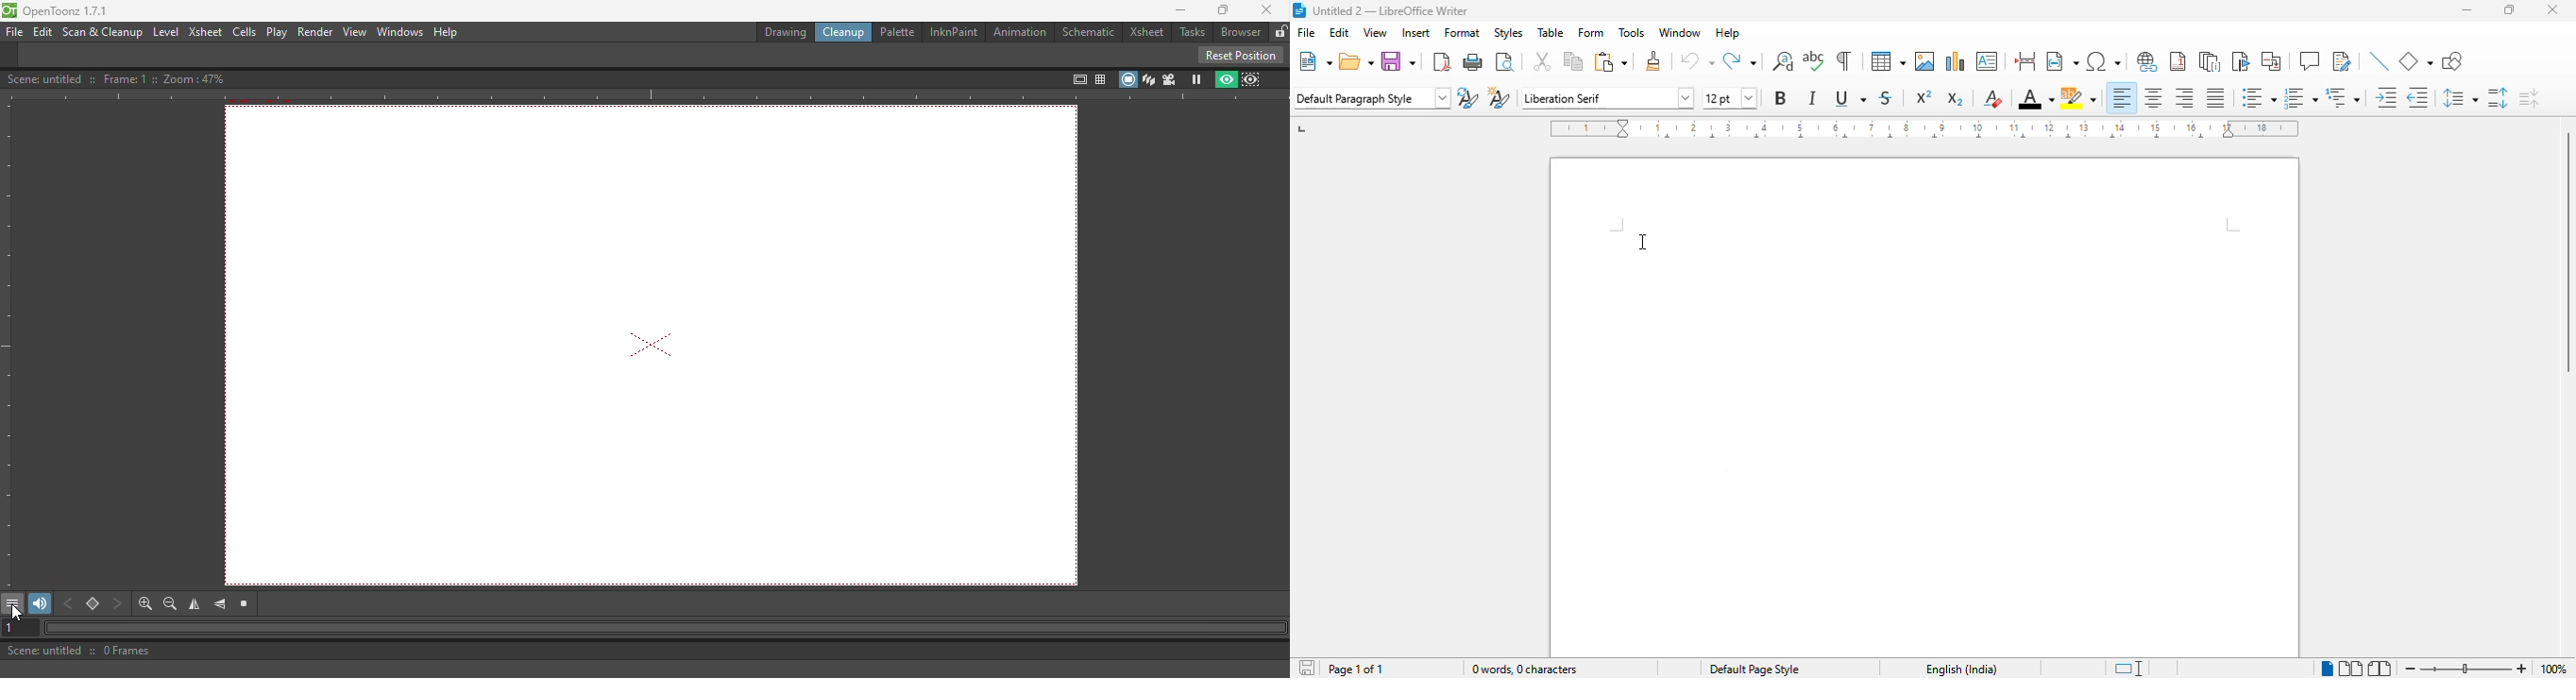 The image size is (2576, 700). I want to click on book view, so click(2380, 670).